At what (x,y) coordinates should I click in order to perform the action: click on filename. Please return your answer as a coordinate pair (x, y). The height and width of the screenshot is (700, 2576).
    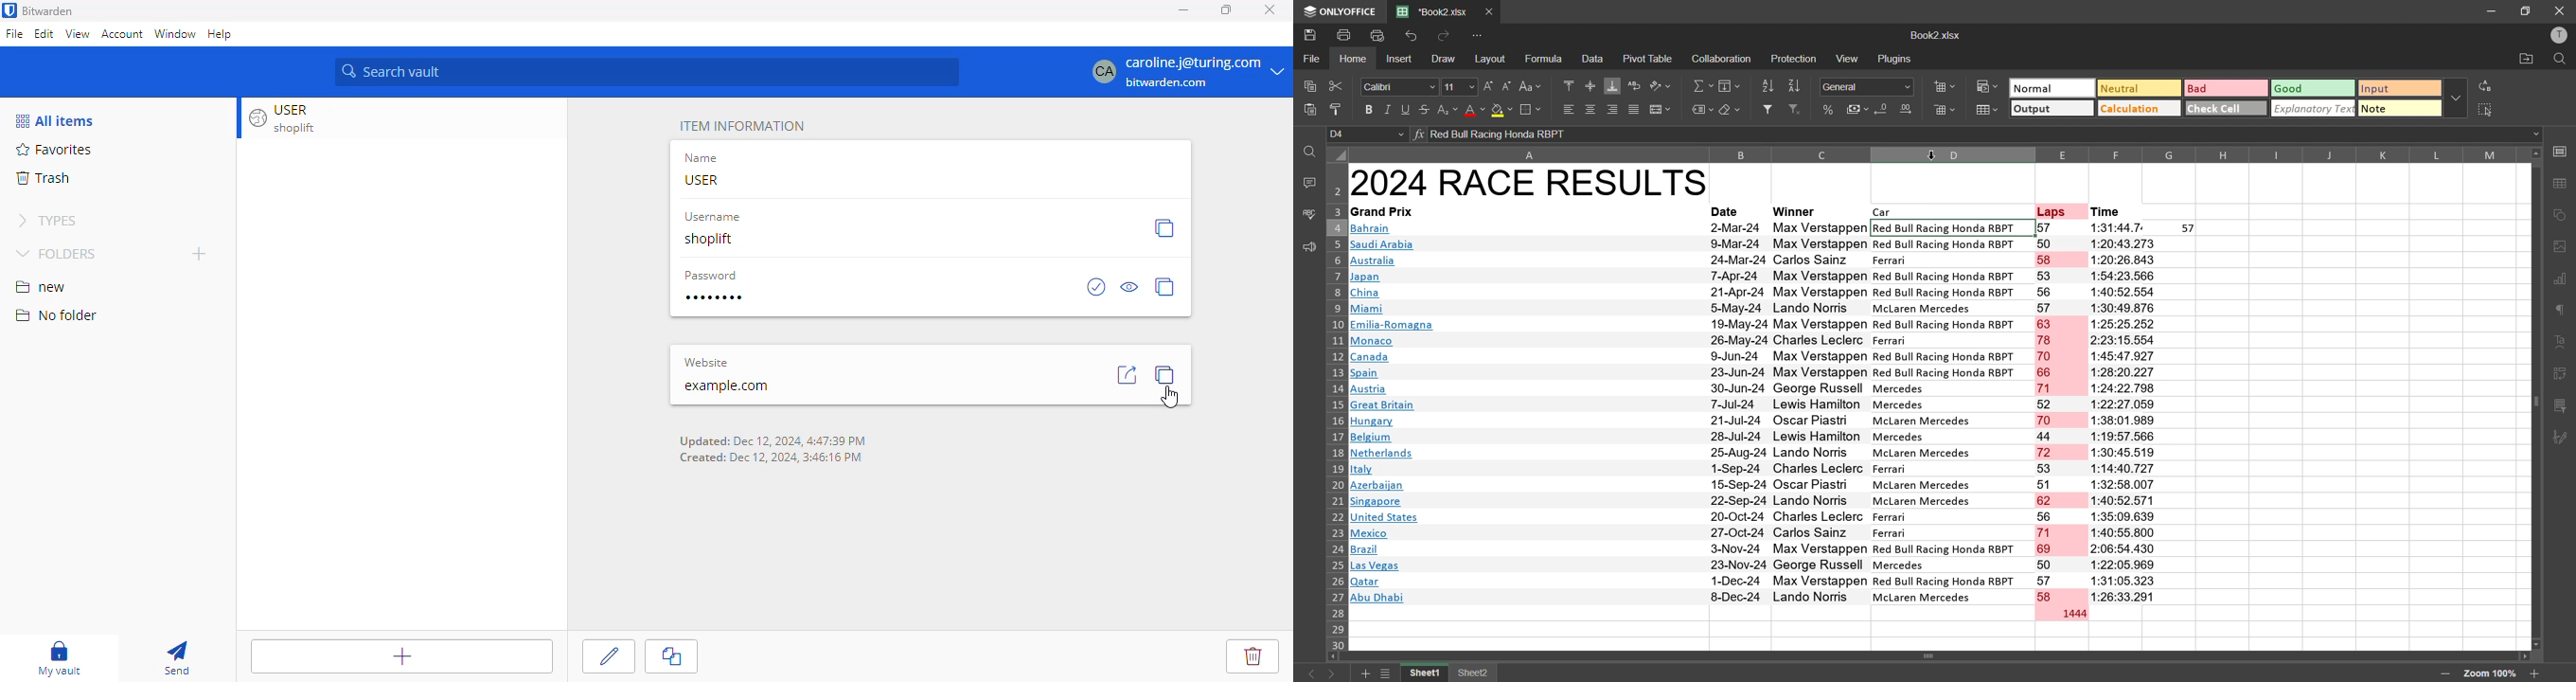
    Looking at the image, I should click on (1935, 34).